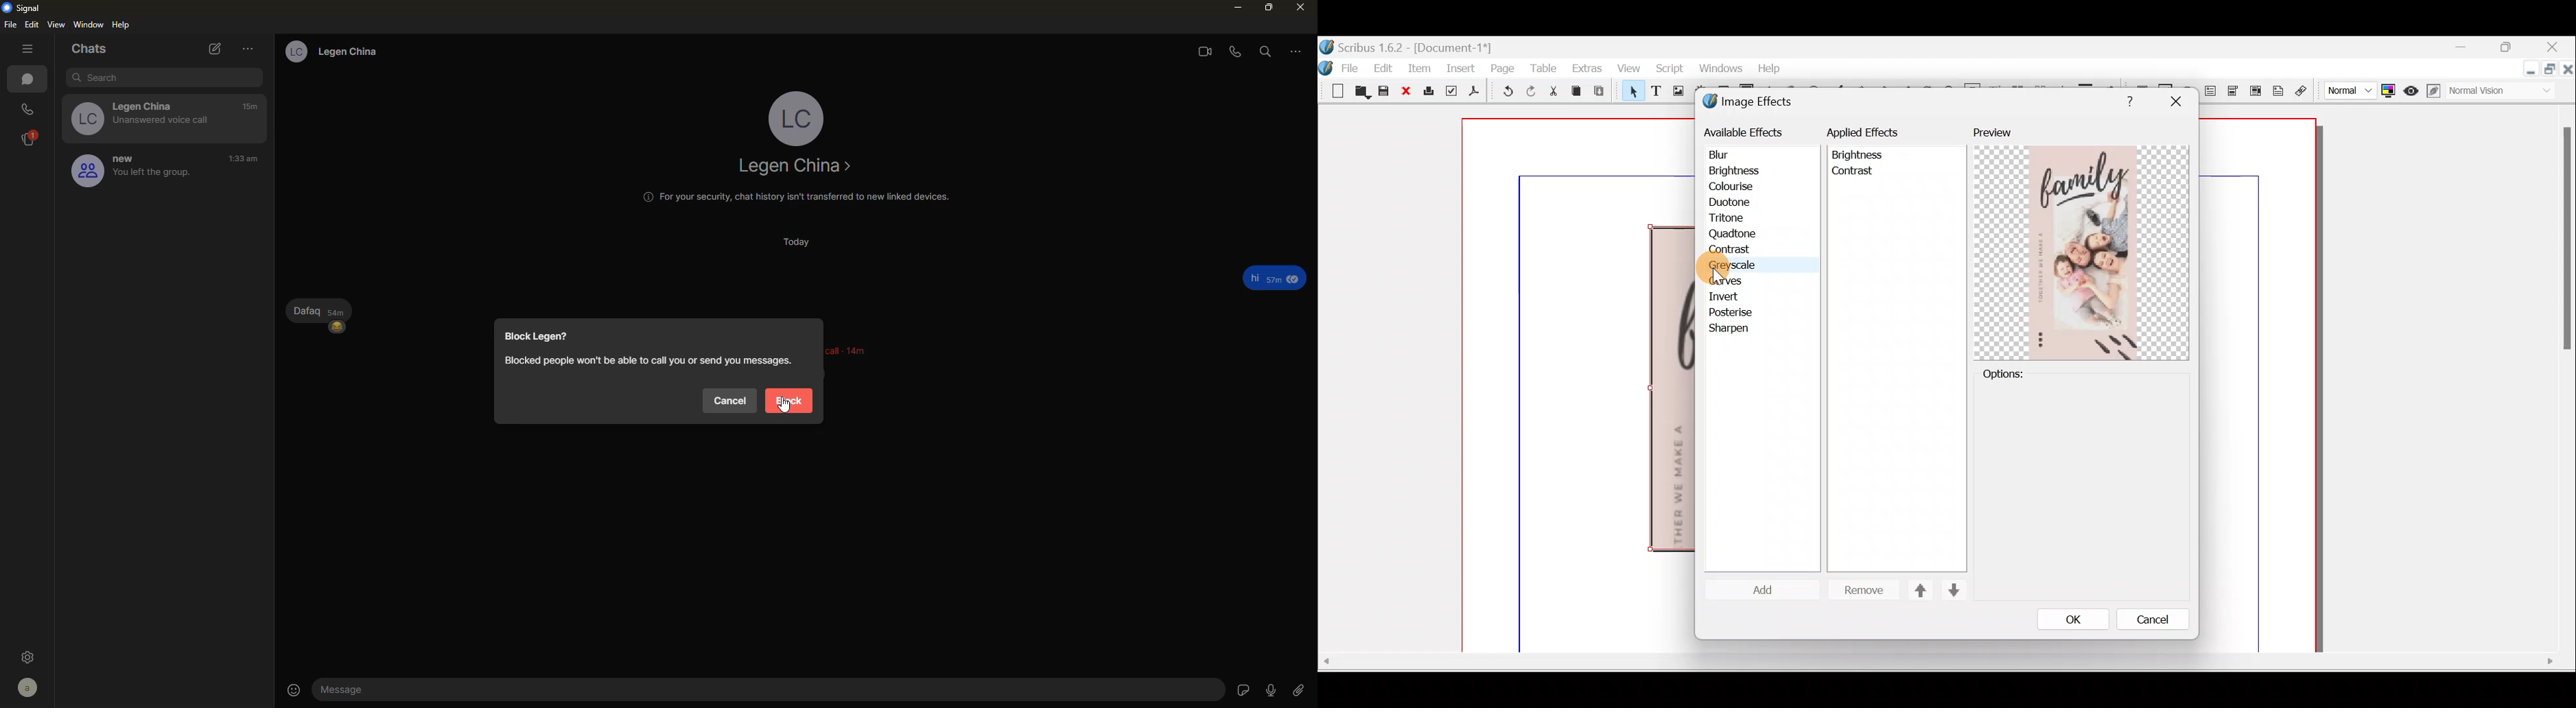 The width and height of the screenshot is (2576, 728). What do you see at coordinates (2130, 100) in the screenshot?
I see `Help` at bounding box center [2130, 100].